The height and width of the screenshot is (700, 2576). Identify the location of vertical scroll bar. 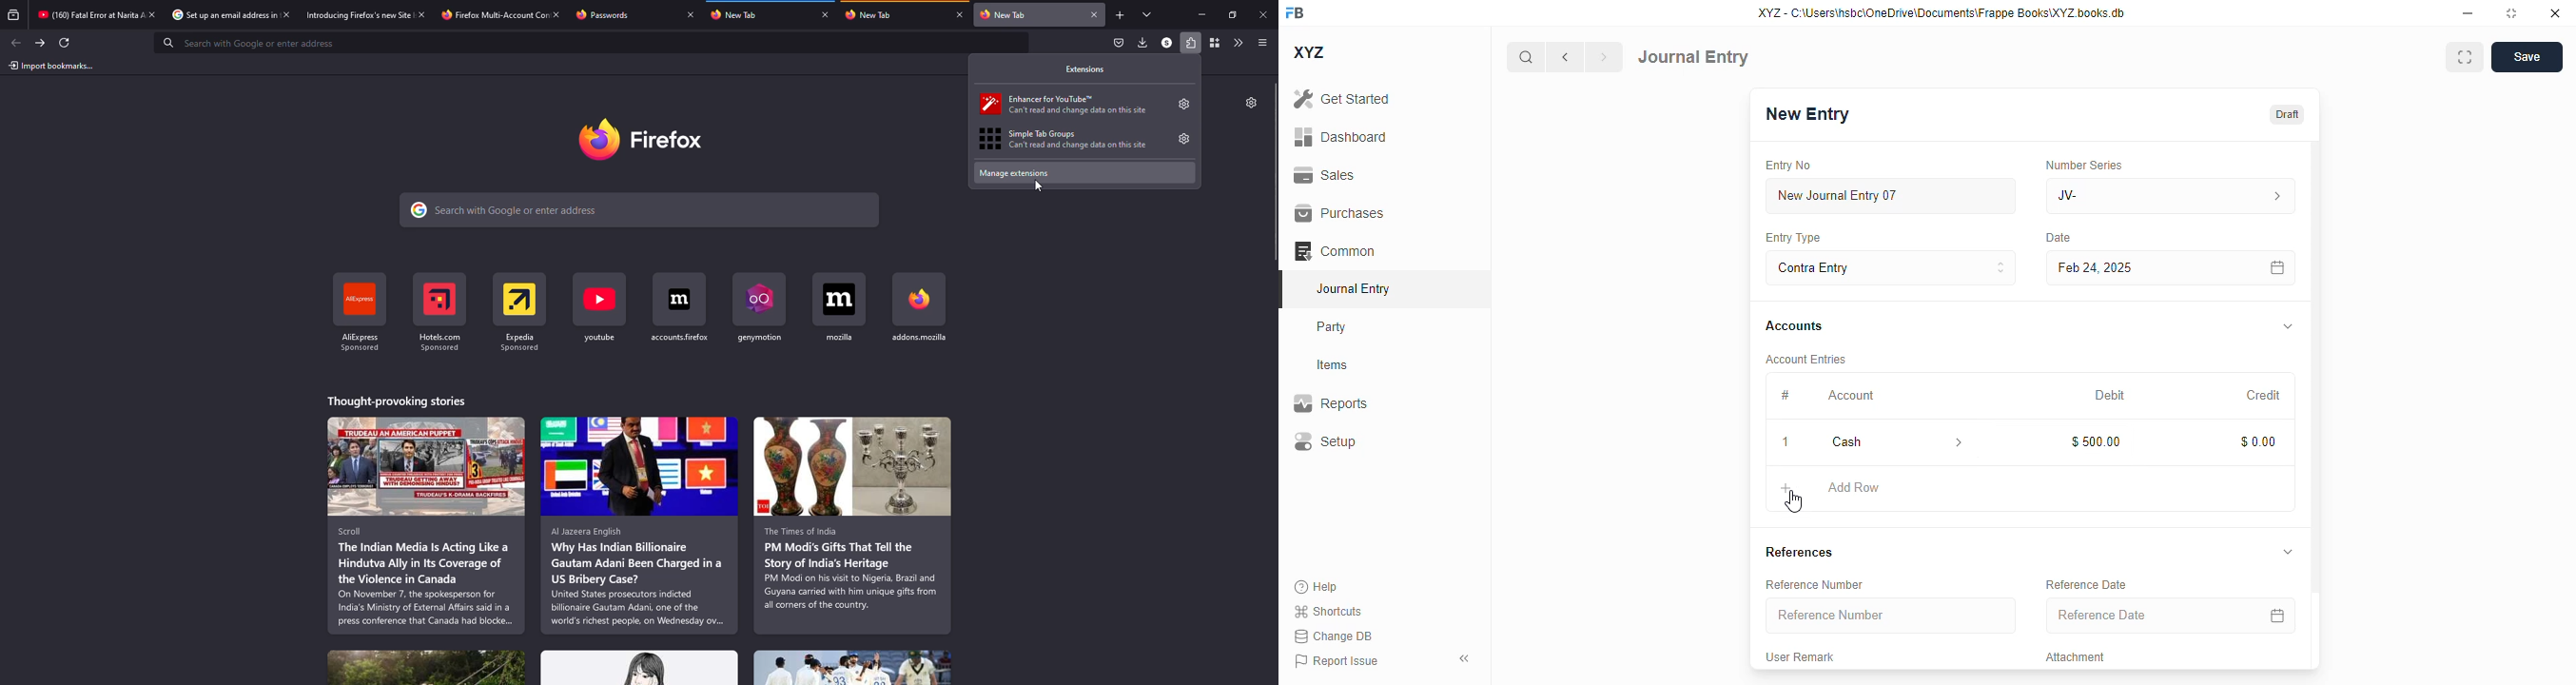
(2315, 405).